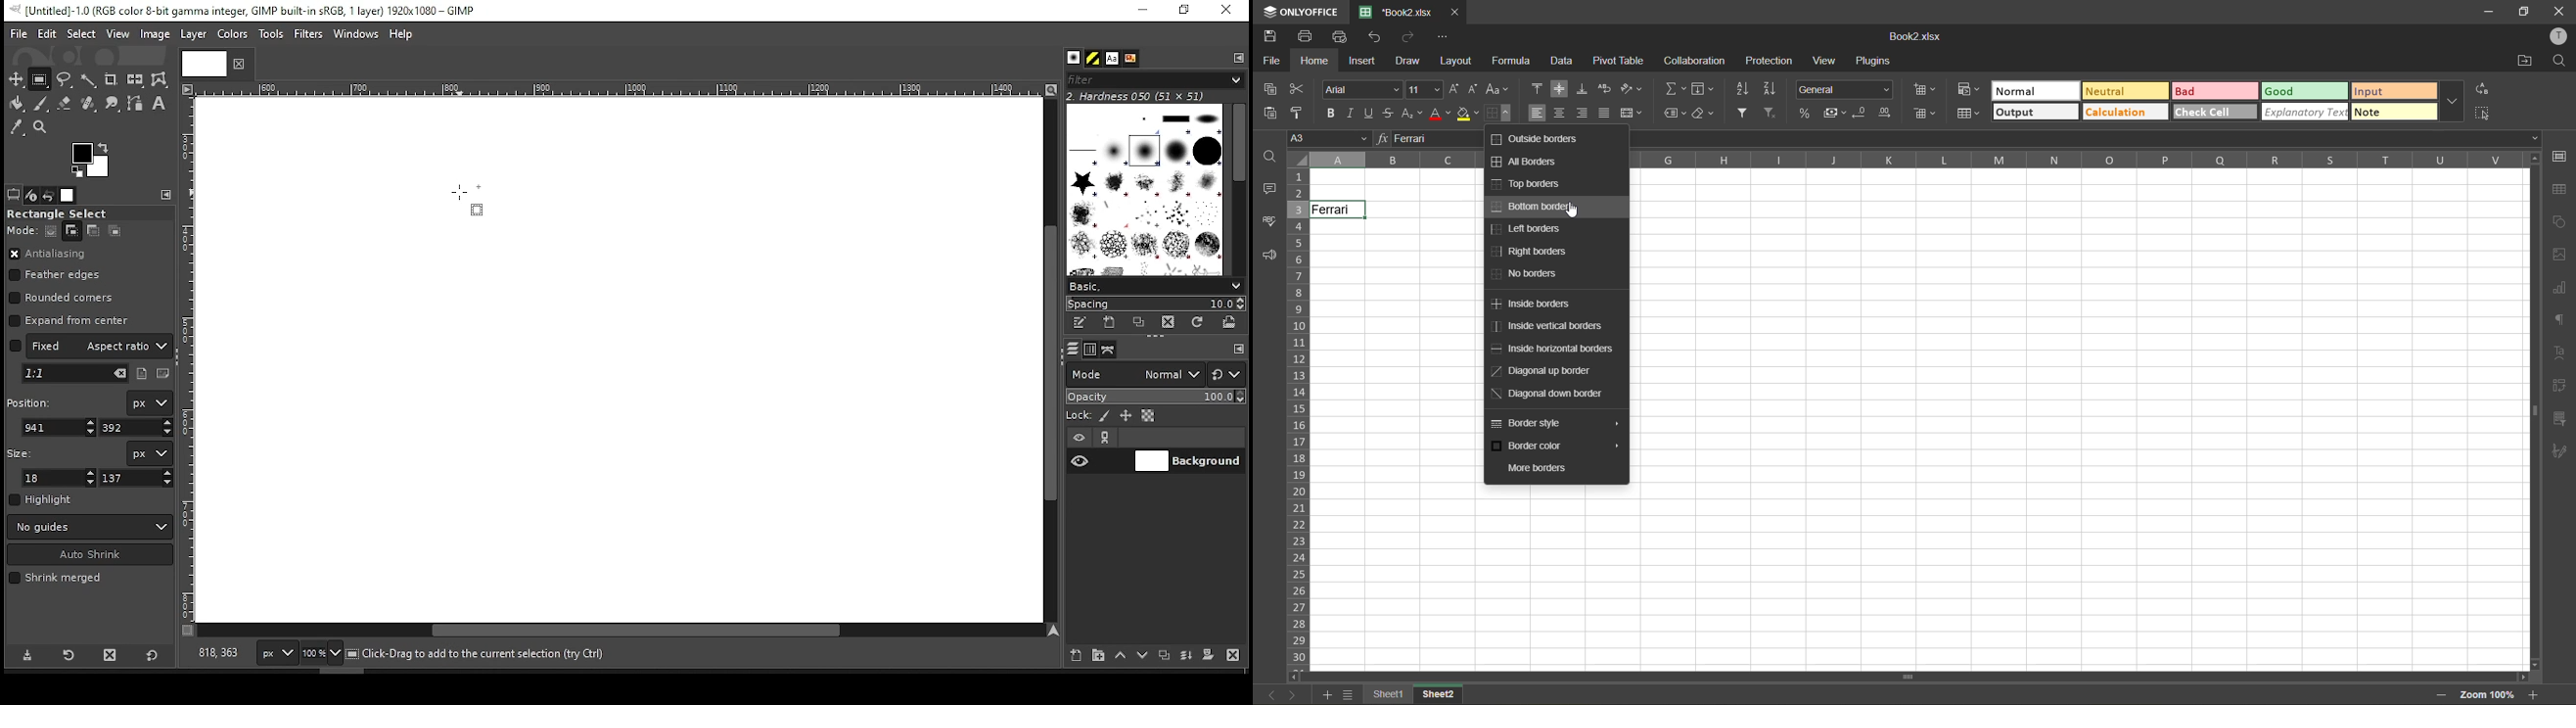 The height and width of the screenshot is (728, 2576). Describe the element at coordinates (18, 103) in the screenshot. I see `paint bucket tool` at that location.